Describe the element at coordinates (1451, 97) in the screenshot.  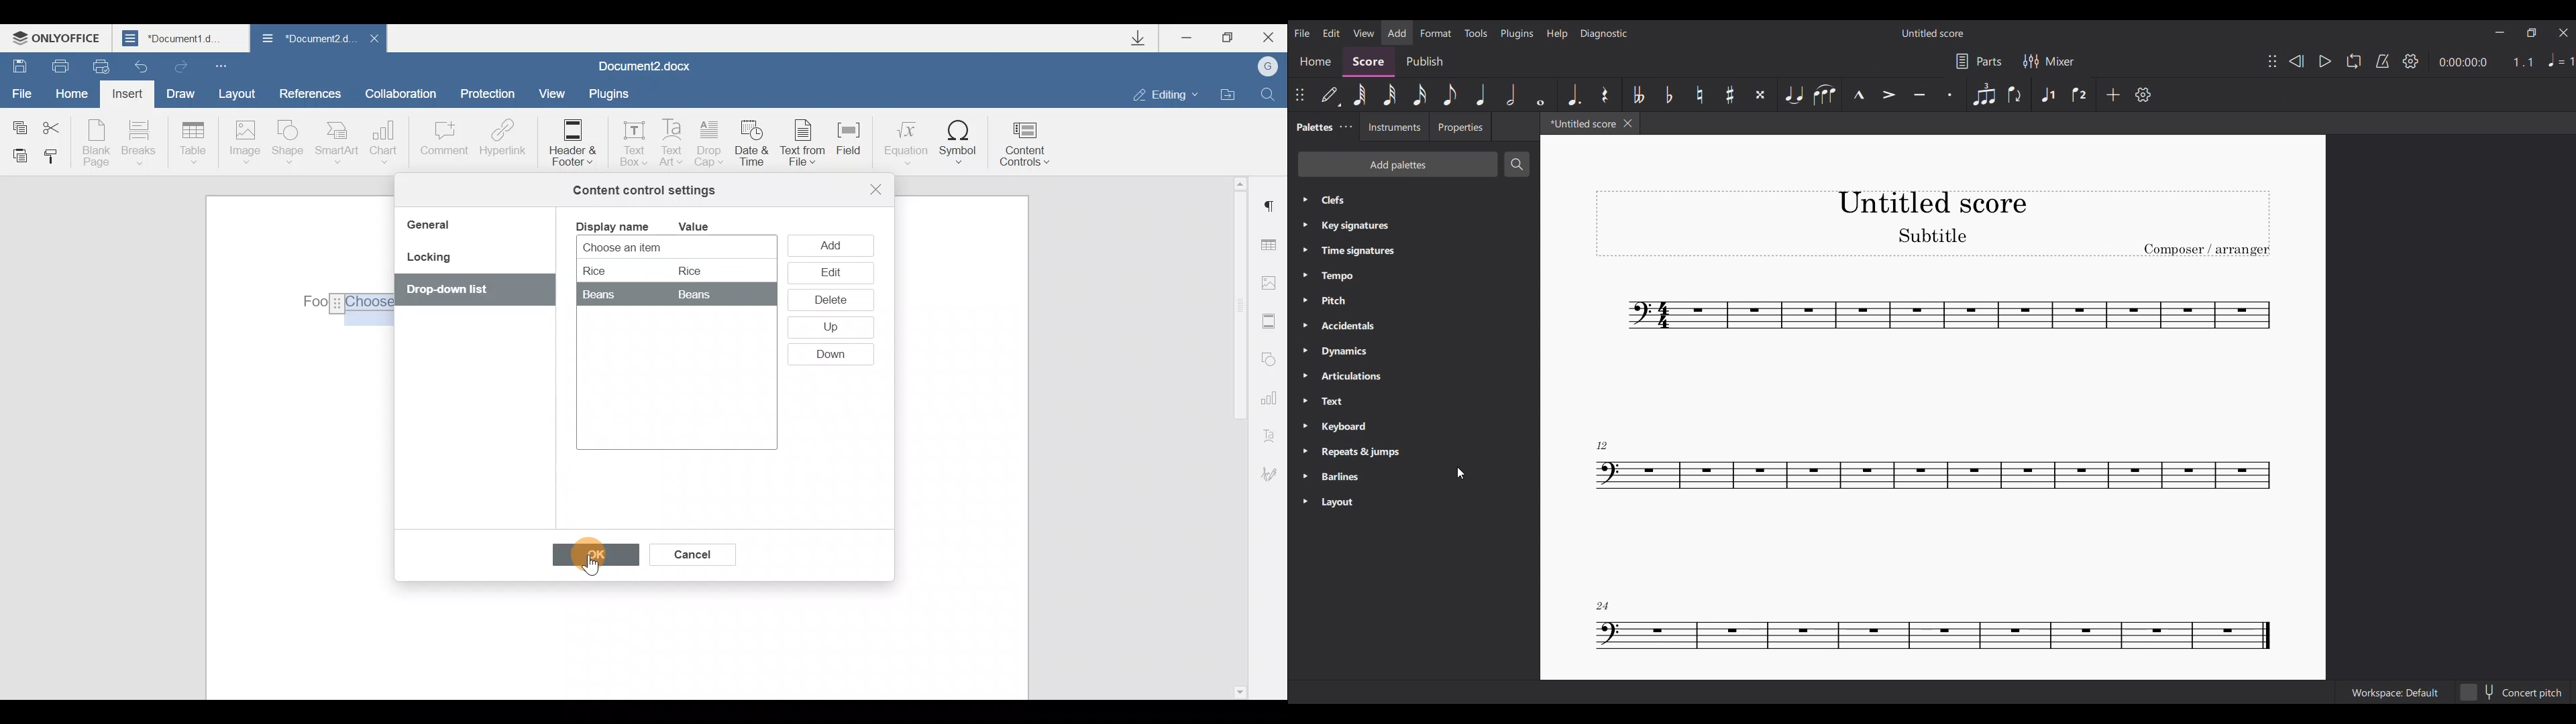
I see `` at that location.